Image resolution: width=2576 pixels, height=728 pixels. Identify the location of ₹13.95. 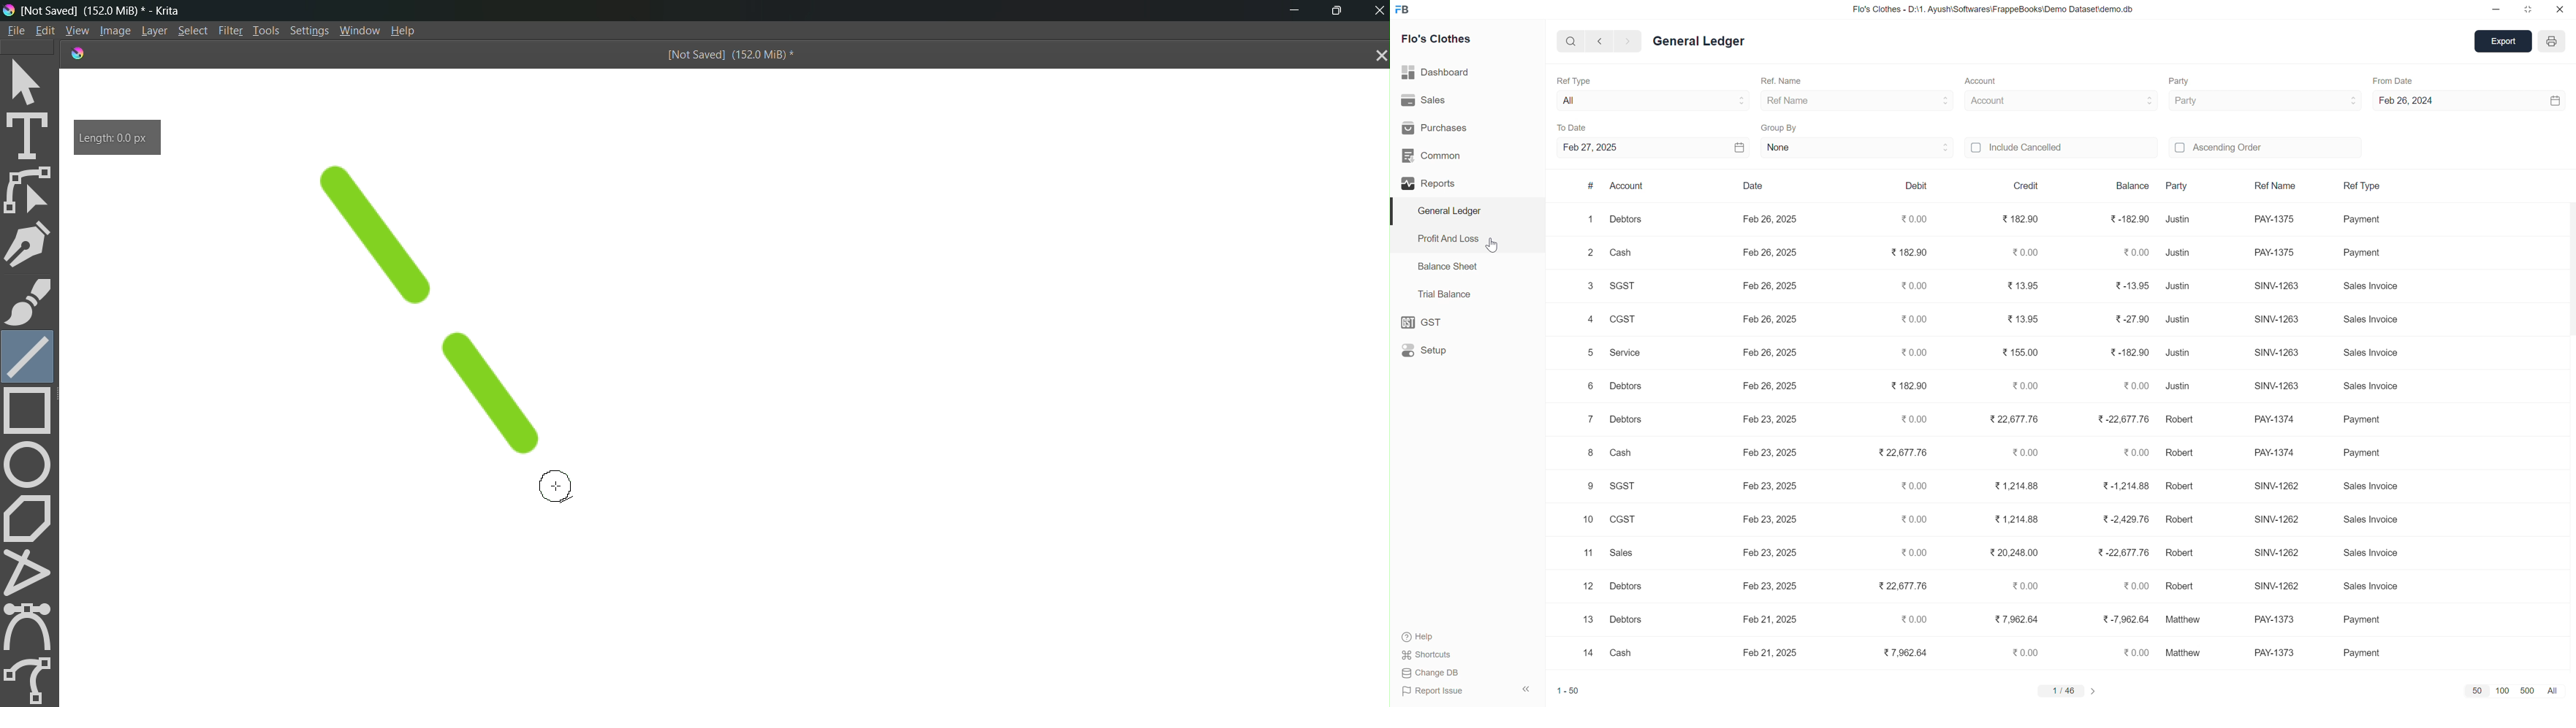
(2025, 318).